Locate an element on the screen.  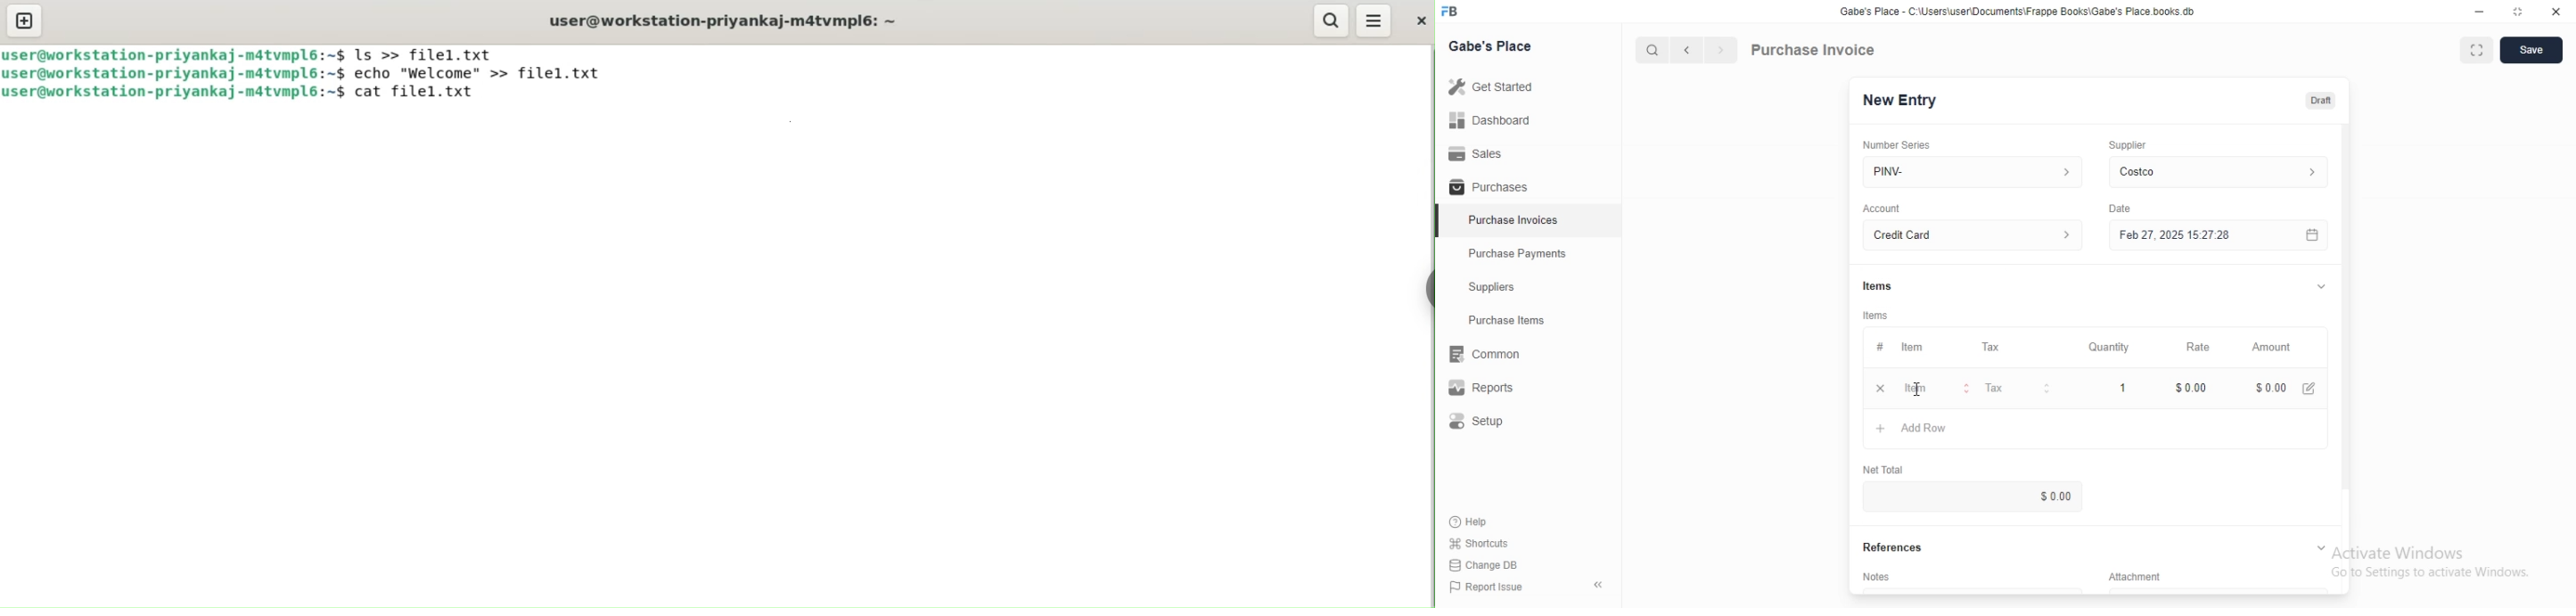
Supplier is located at coordinates (2128, 145).